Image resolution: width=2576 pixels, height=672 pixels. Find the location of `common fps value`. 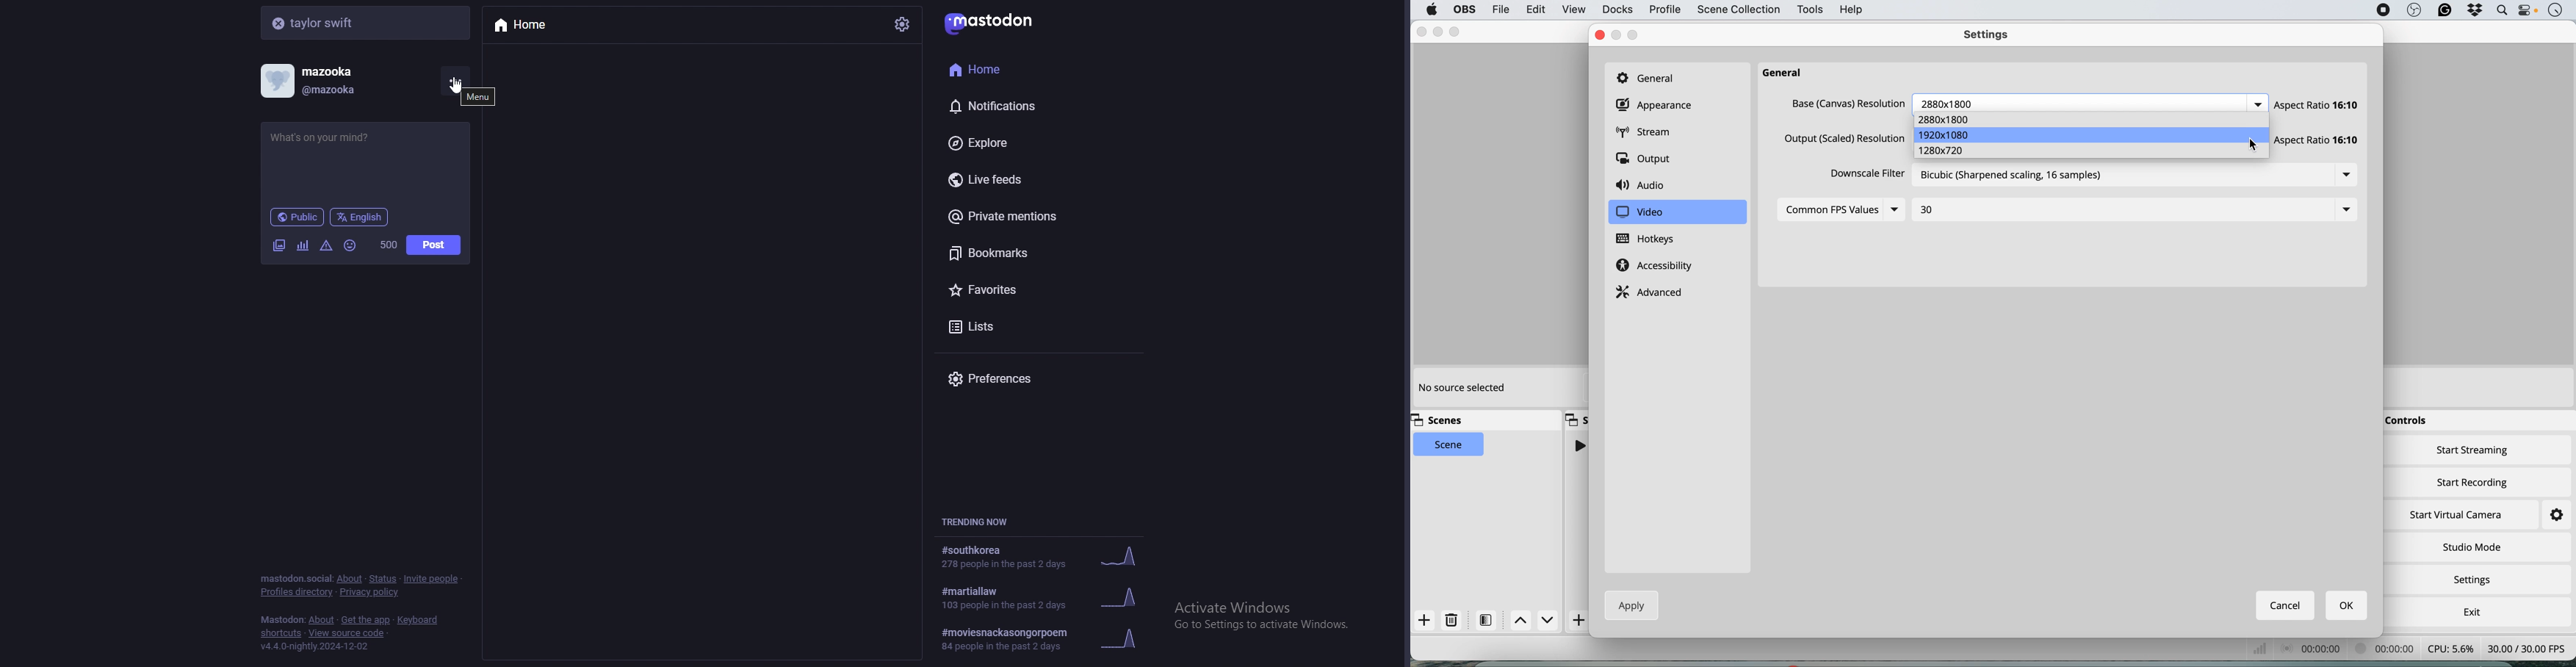

common fps value is located at coordinates (1831, 209).